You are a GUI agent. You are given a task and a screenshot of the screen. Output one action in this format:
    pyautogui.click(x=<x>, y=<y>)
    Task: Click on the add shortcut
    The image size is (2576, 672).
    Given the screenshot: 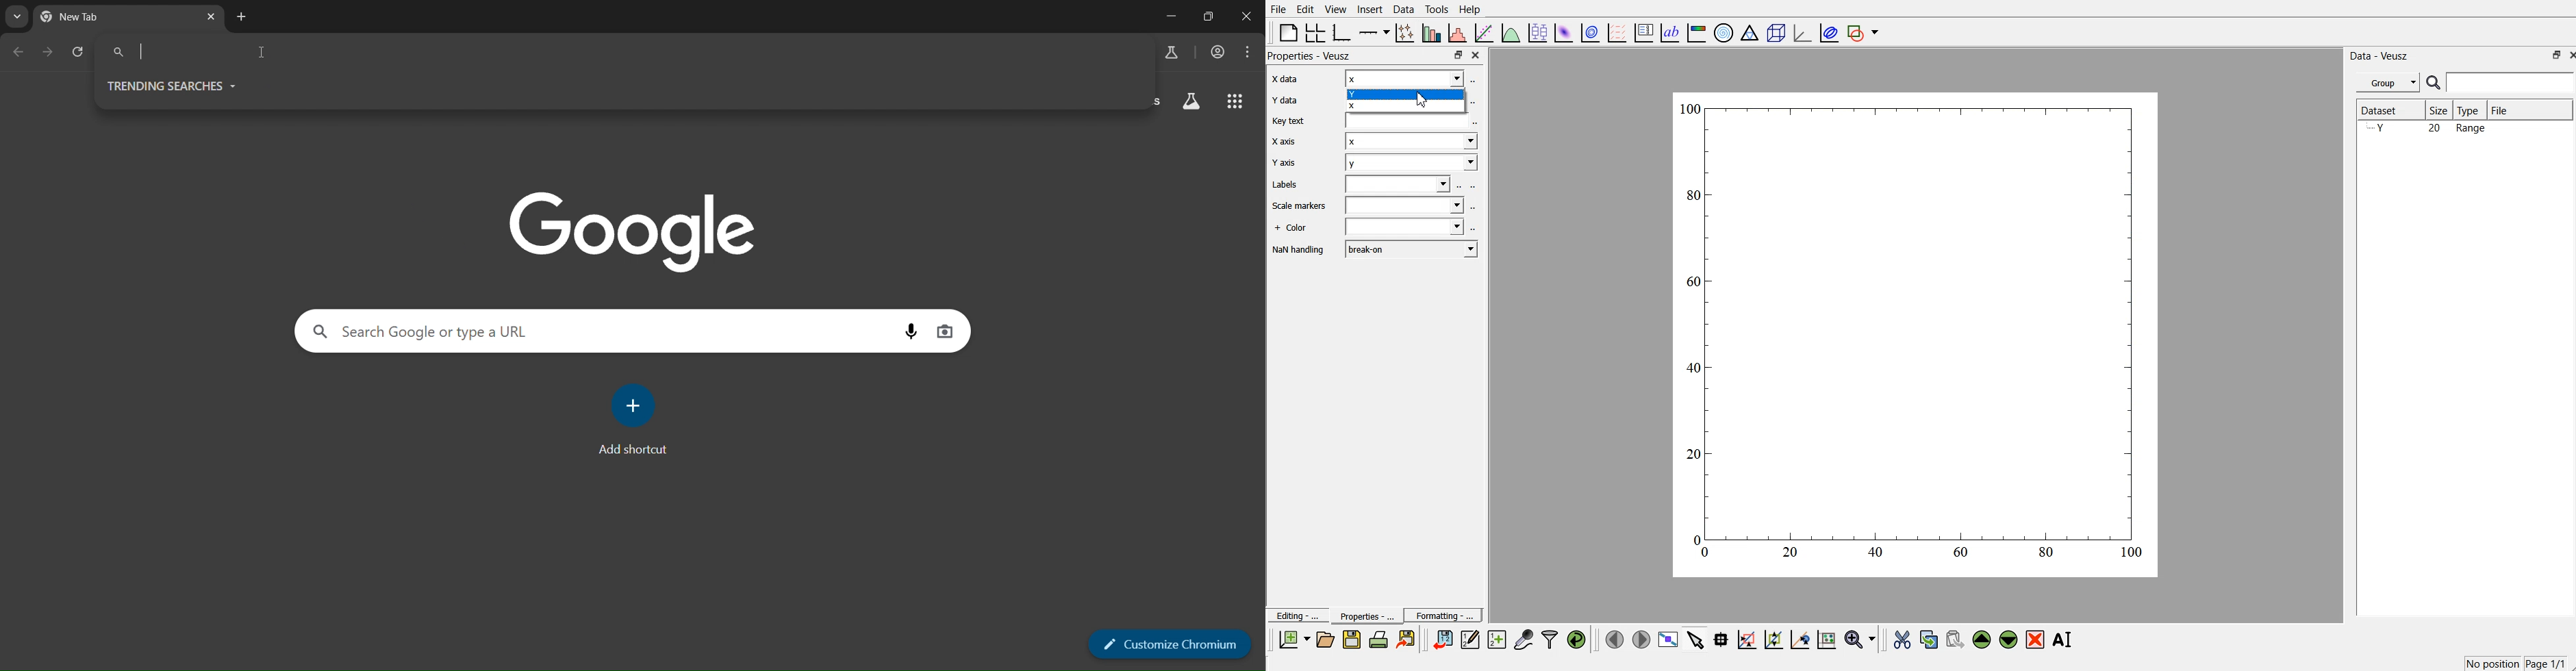 What is the action you would take?
    pyautogui.click(x=635, y=416)
    